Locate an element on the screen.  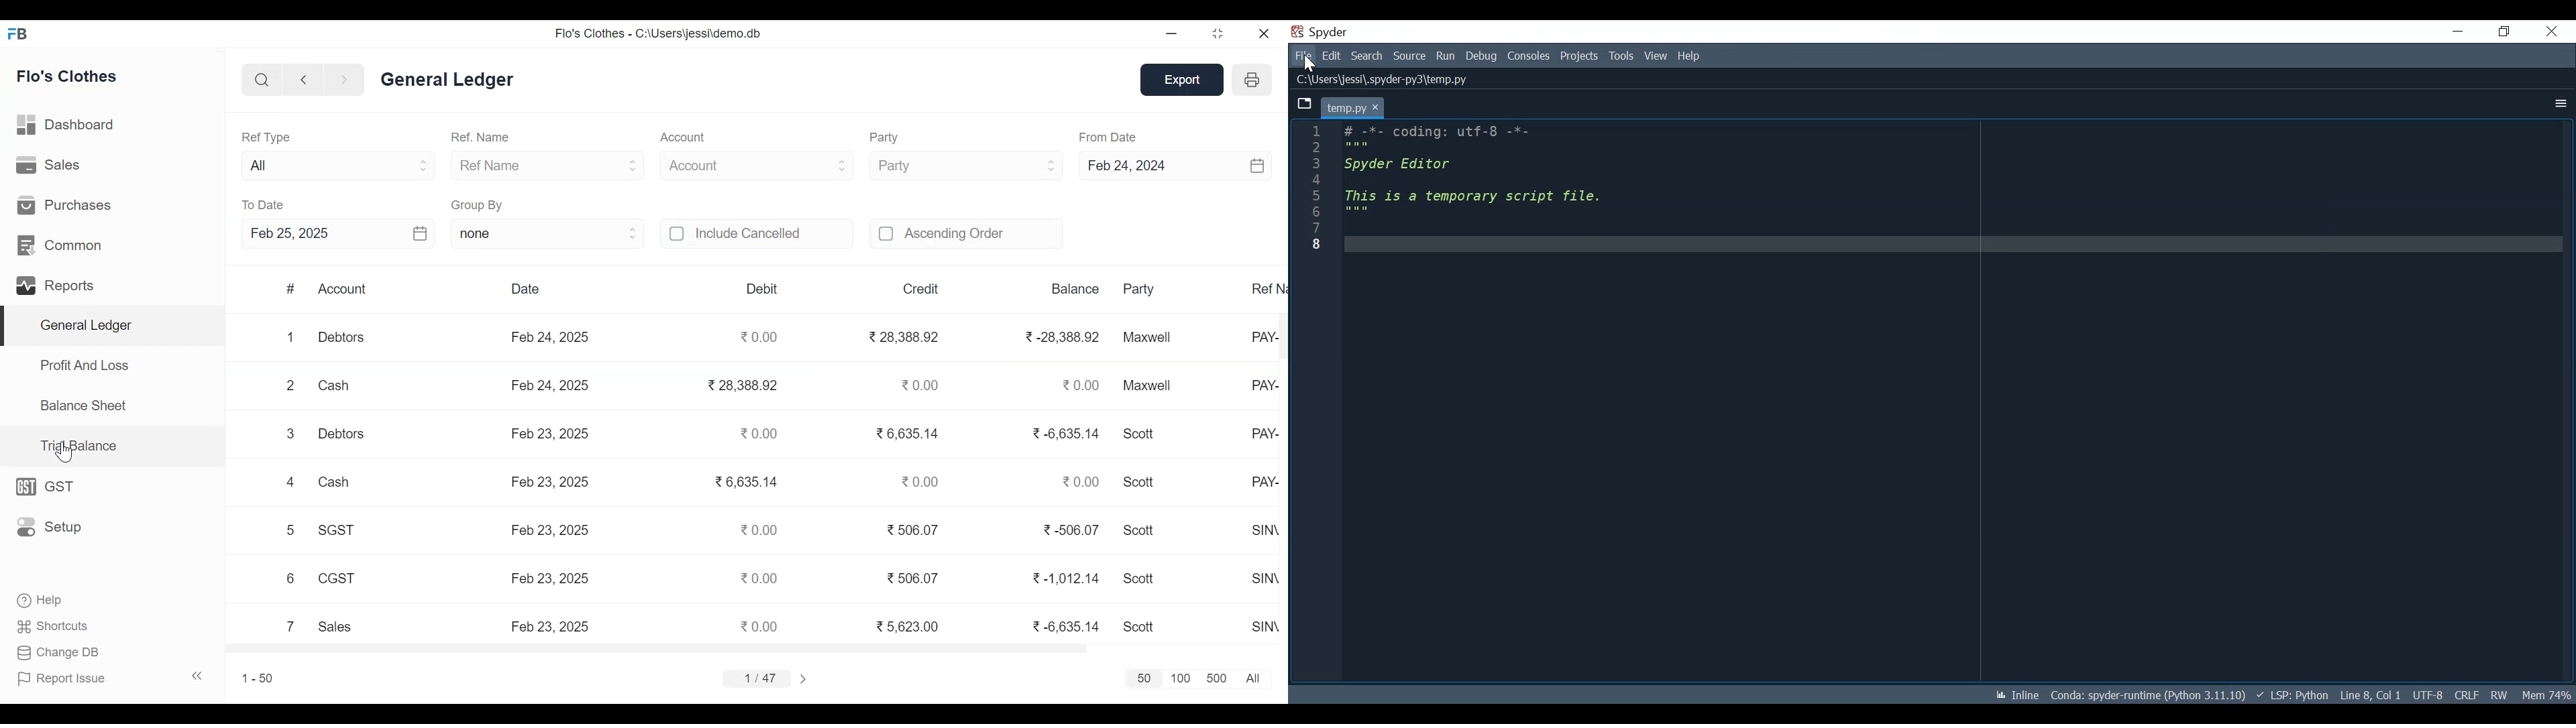
6 is located at coordinates (290, 578).